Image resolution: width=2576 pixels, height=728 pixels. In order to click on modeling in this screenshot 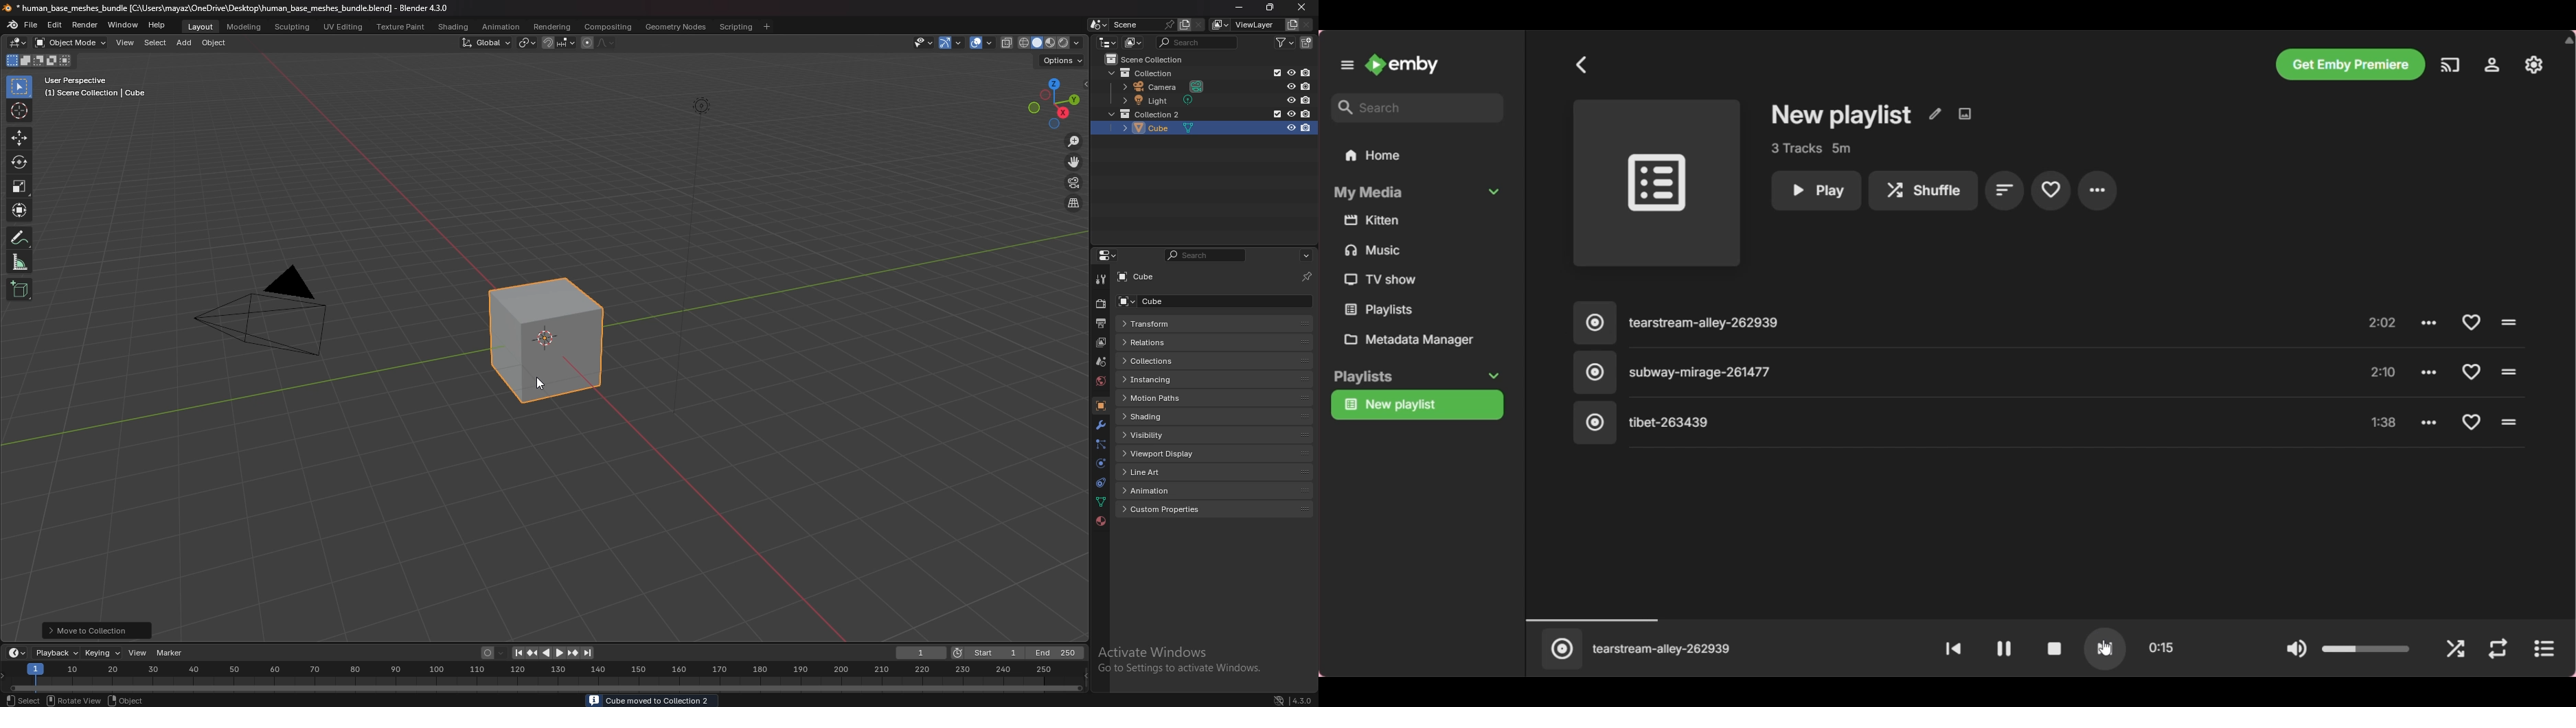, I will do `click(245, 27)`.